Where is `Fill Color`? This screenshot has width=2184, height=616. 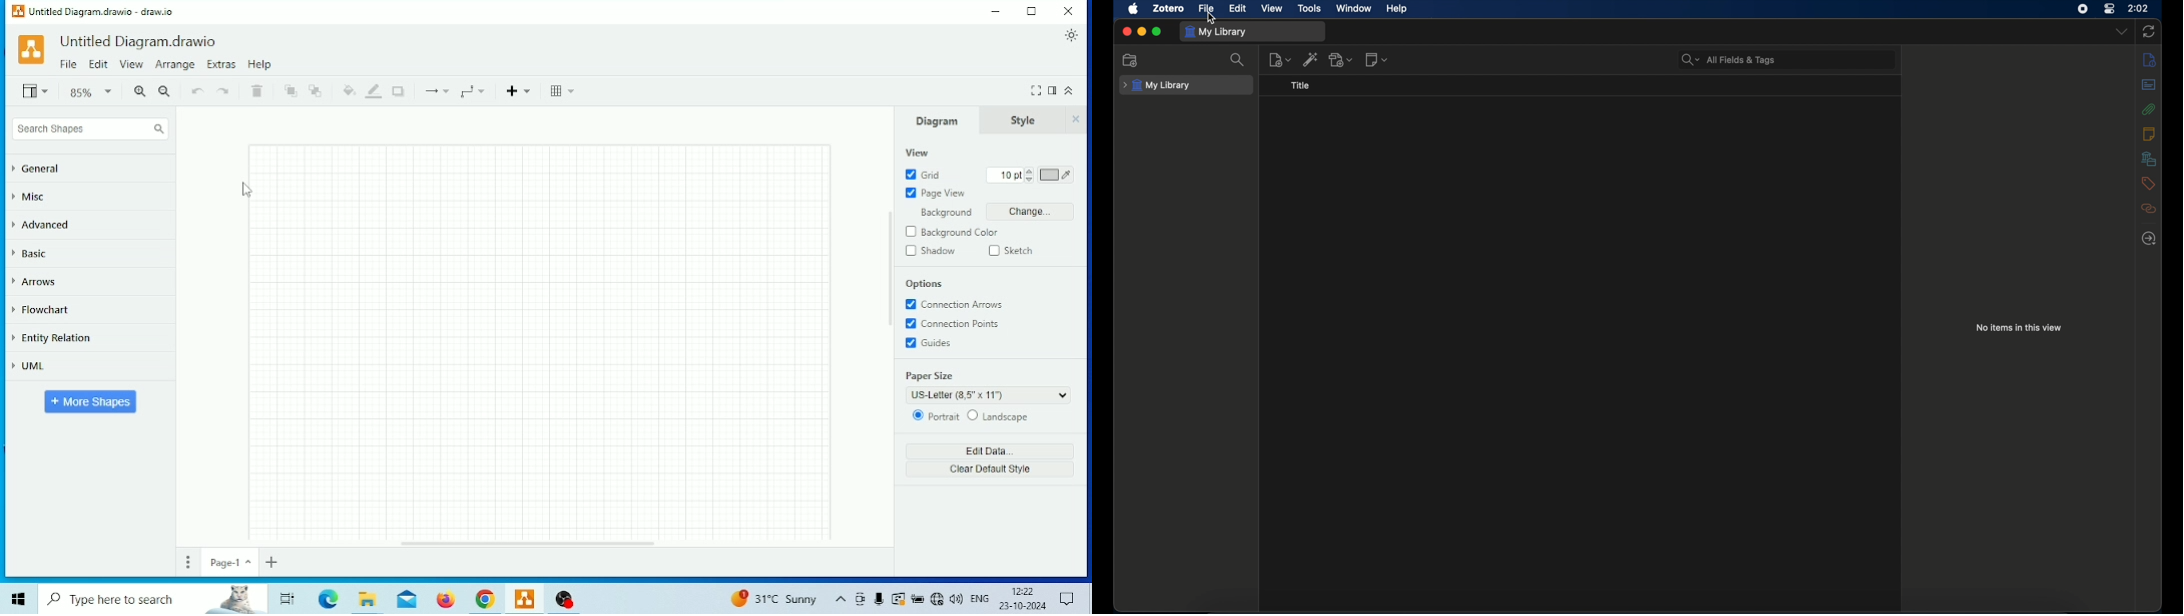 Fill Color is located at coordinates (348, 90).